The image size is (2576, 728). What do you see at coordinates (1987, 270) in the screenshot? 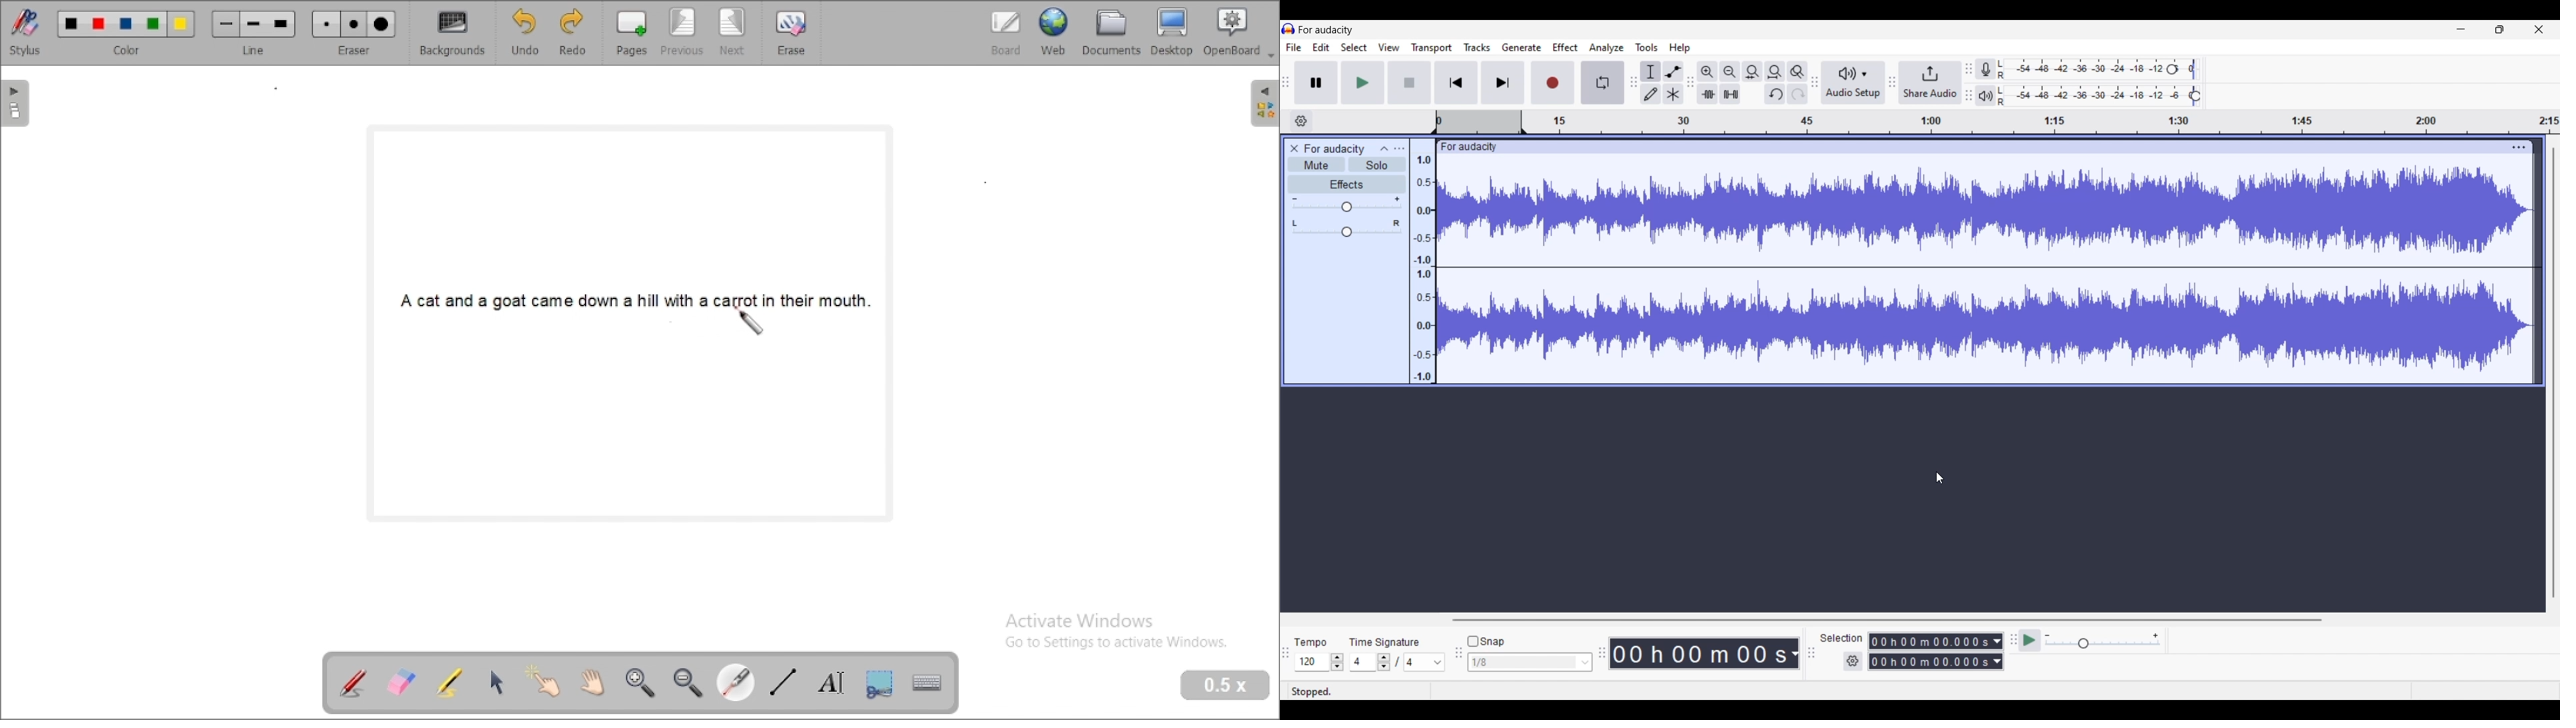
I see `Imported track` at bounding box center [1987, 270].